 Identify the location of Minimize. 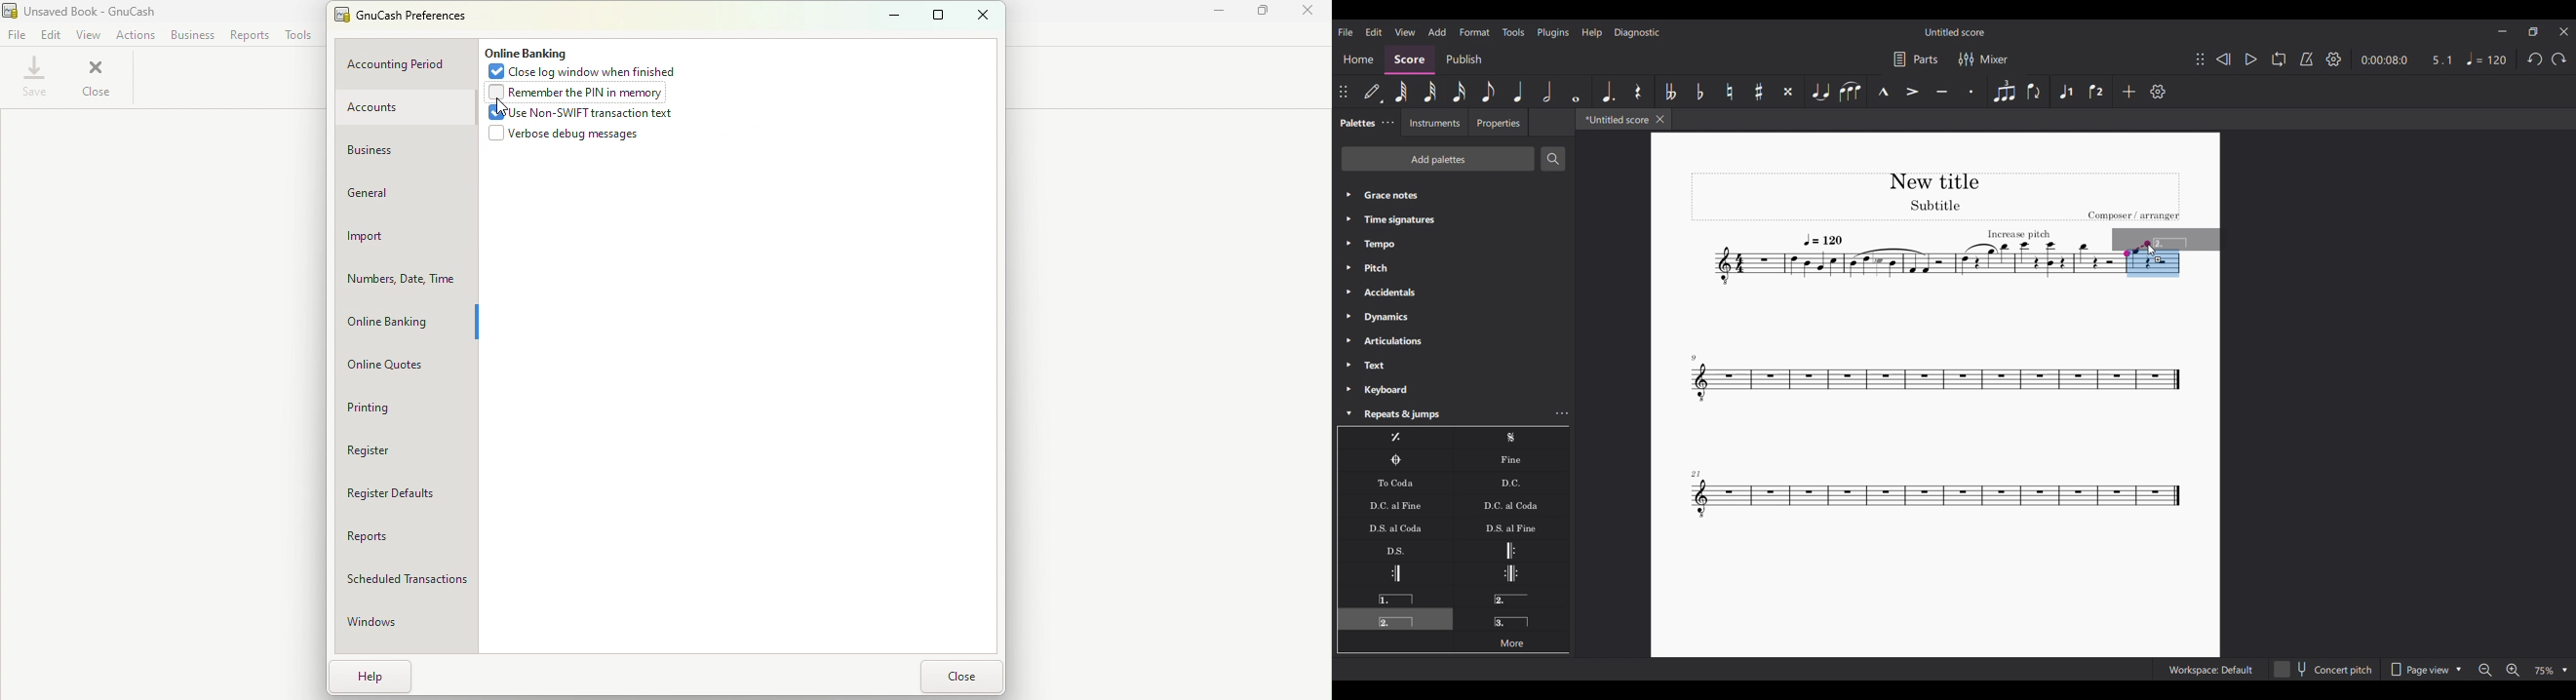
(1223, 15).